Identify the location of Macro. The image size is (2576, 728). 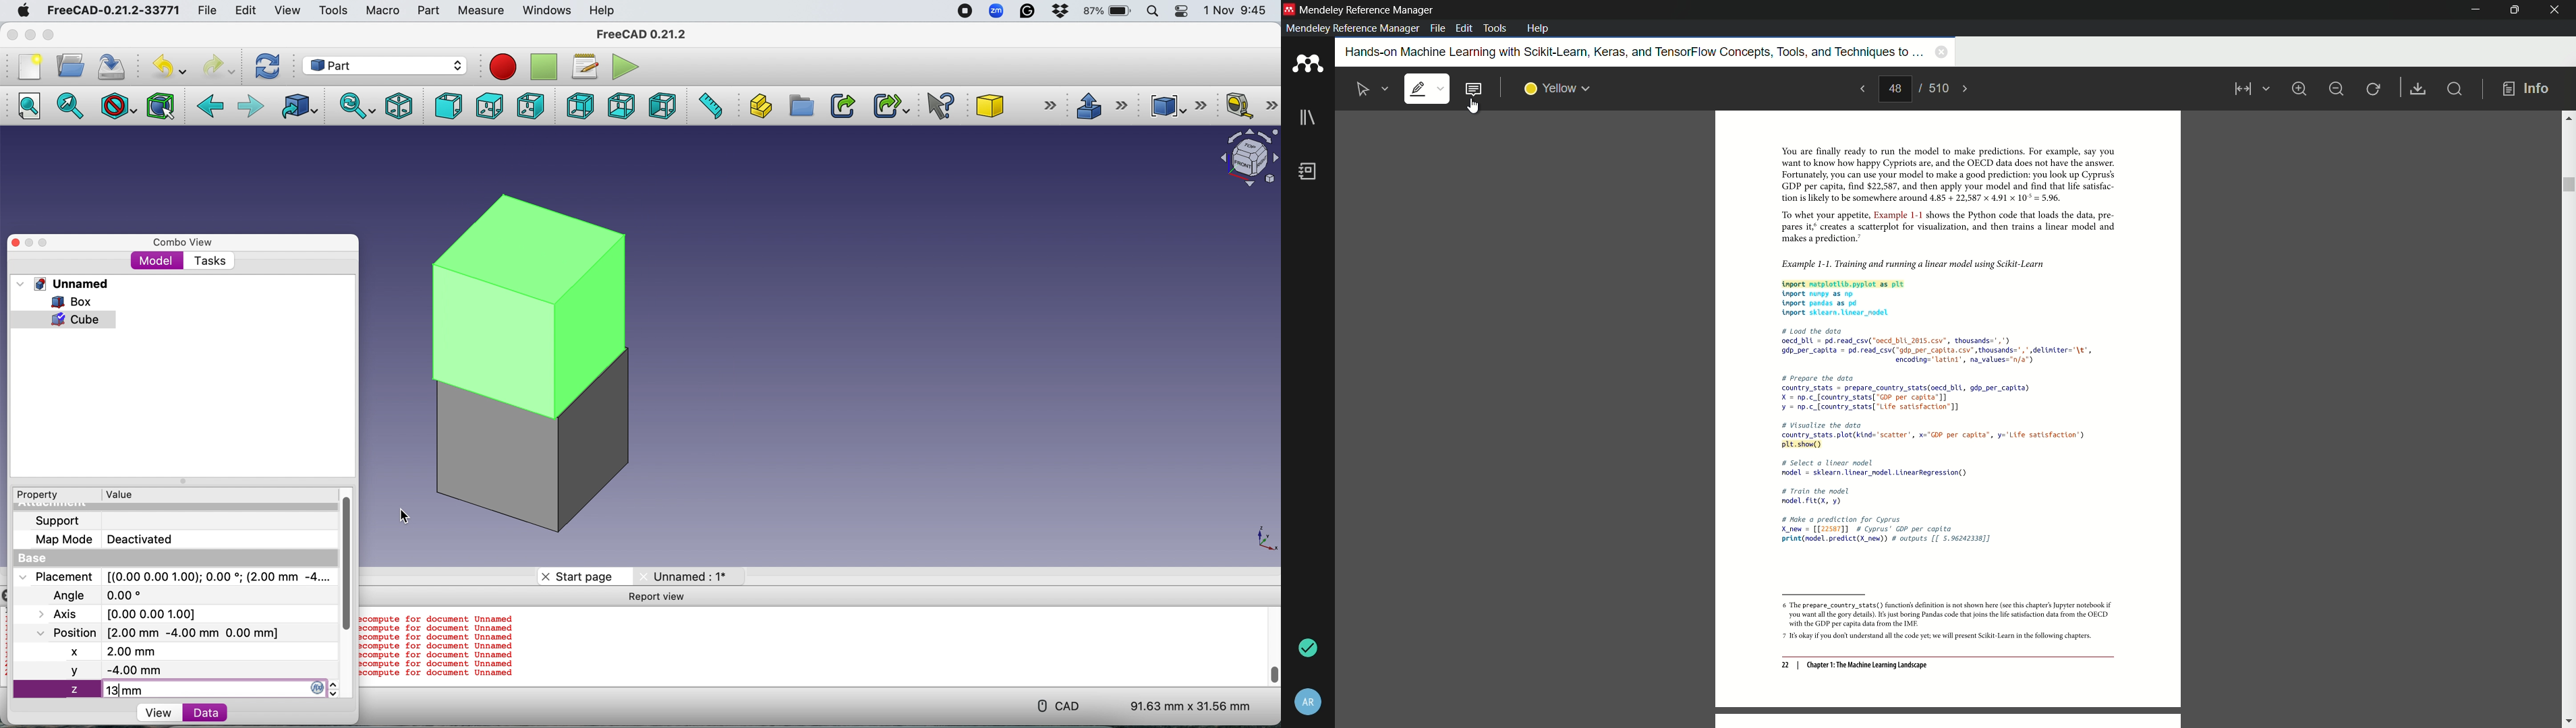
(383, 12).